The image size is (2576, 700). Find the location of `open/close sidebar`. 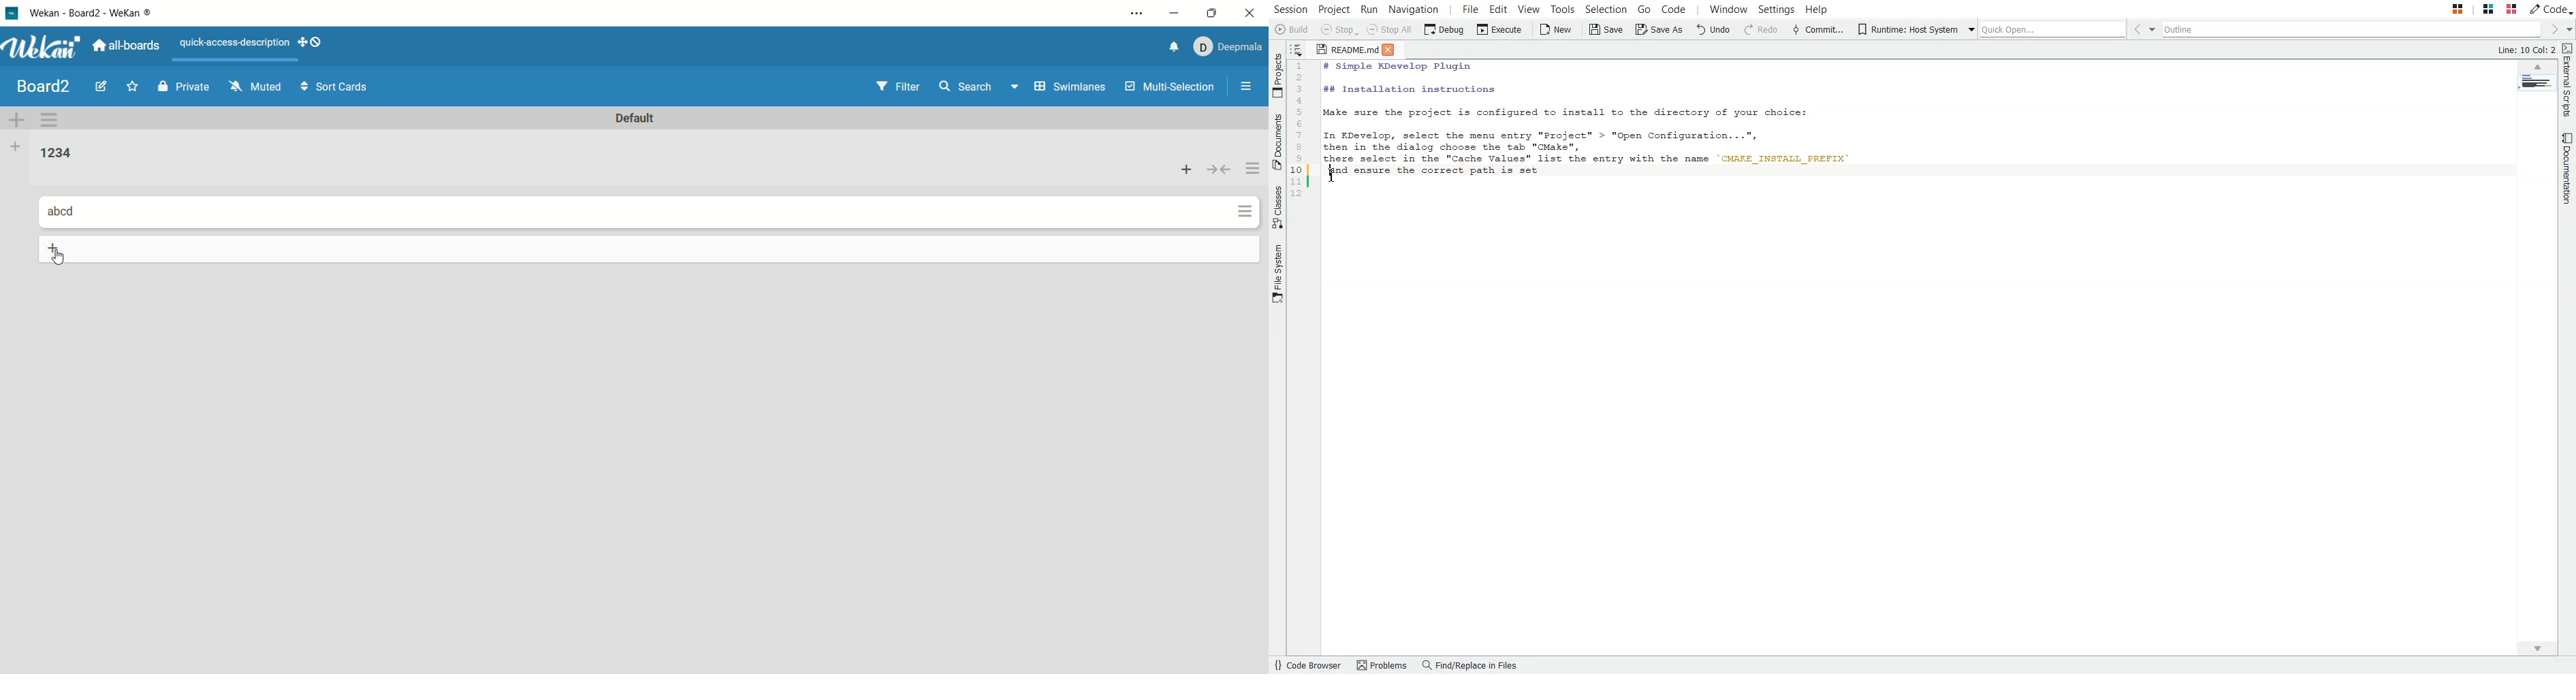

open/close sidebar is located at coordinates (1249, 90).